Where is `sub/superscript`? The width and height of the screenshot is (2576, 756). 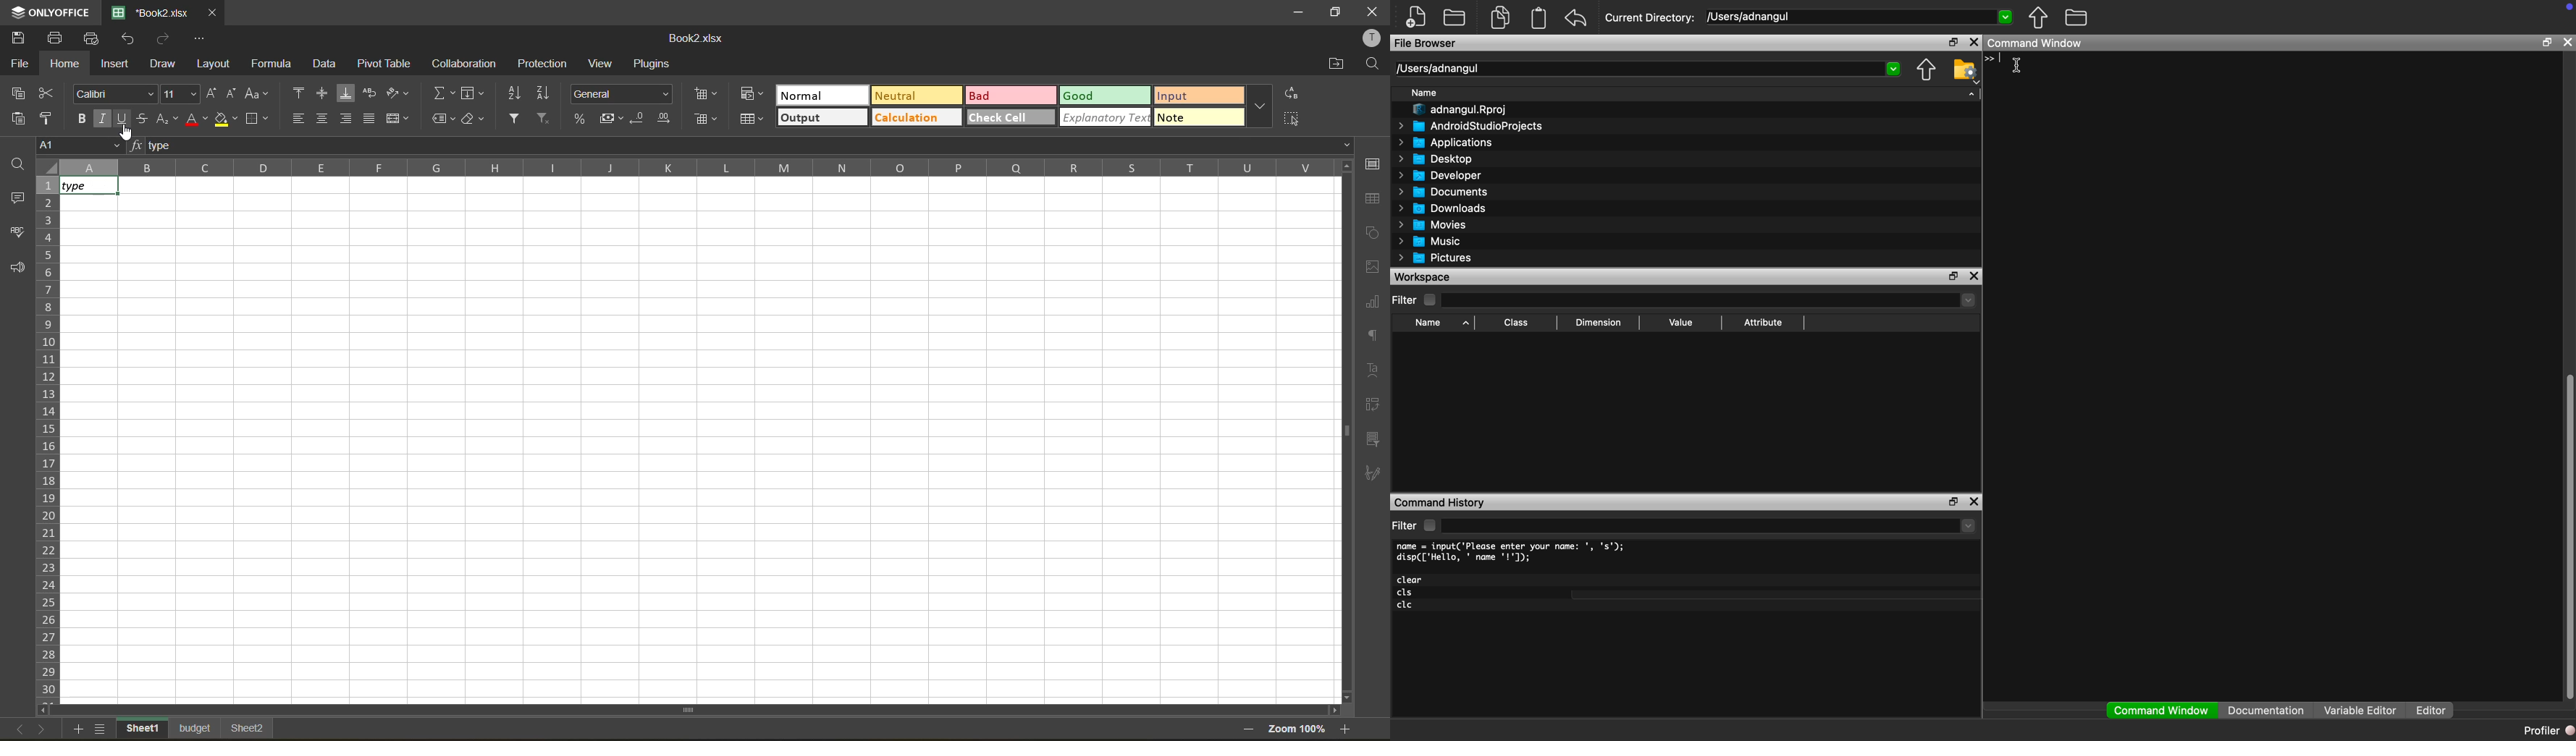 sub/superscript is located at coordinates (169, 119).